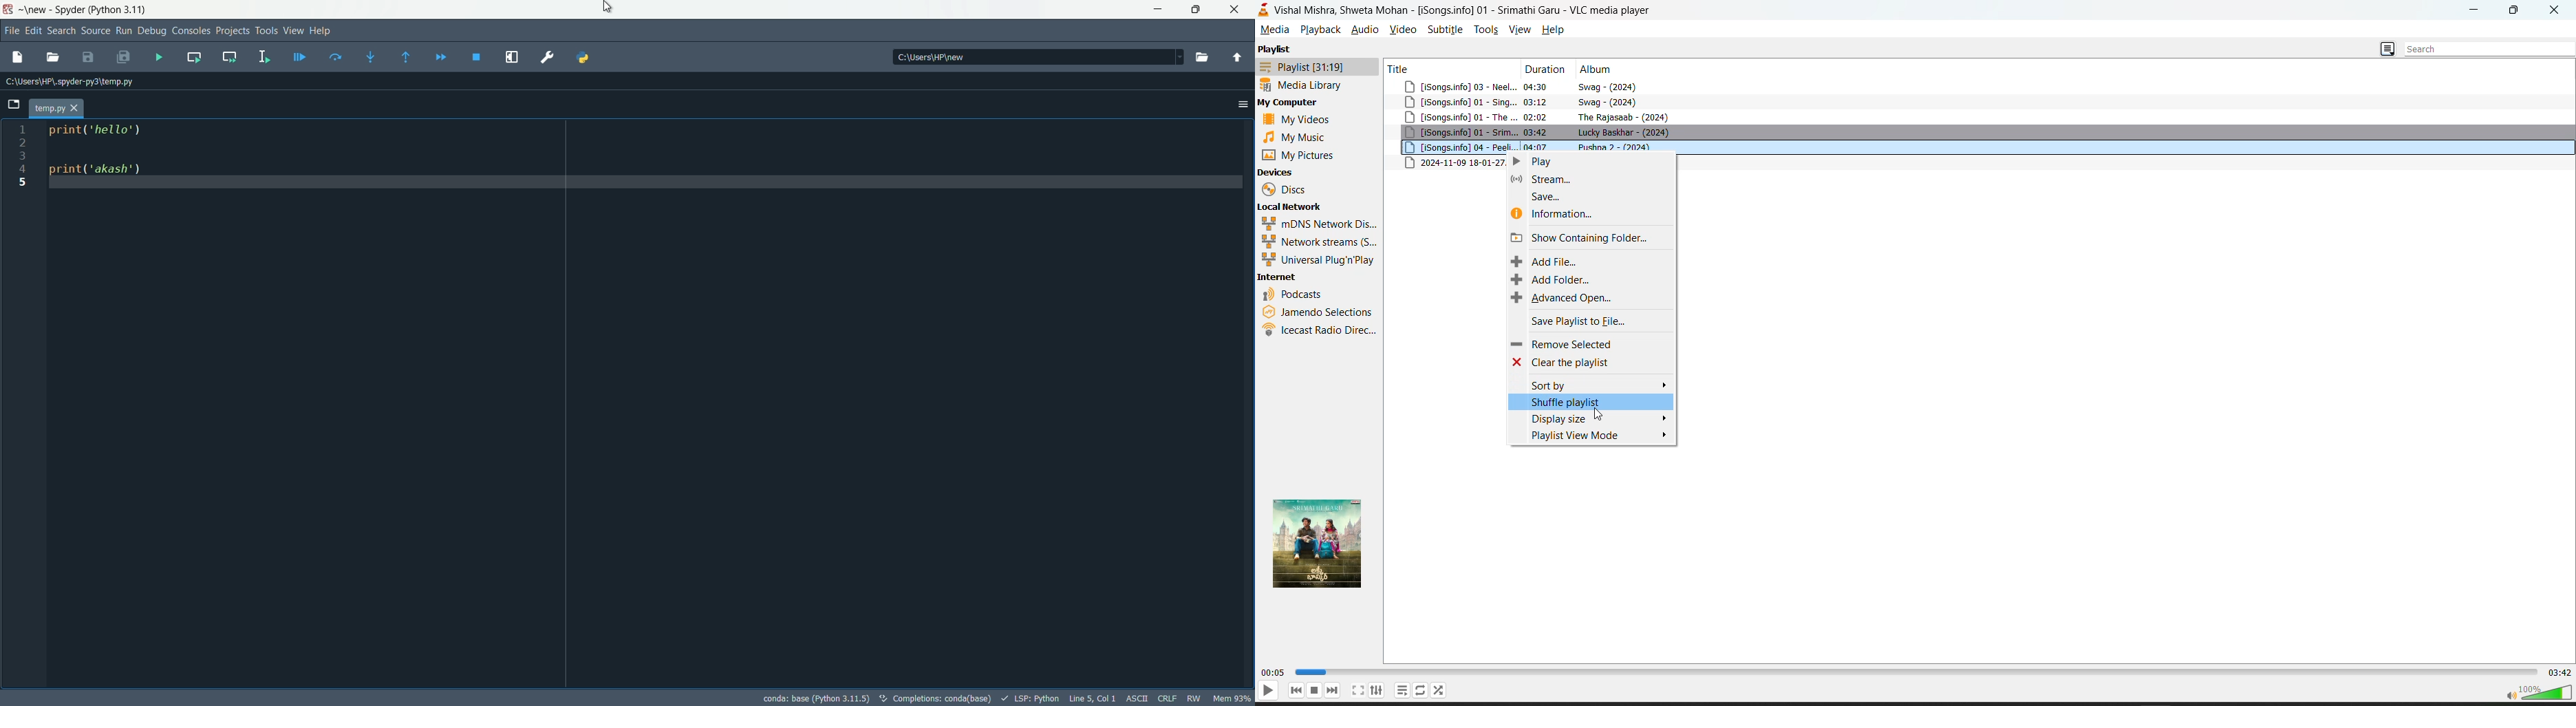 This screenshot has width=2576, height=728. Describe the element at coordinates (1596, 436) in the screenshot. I see `playlist view mode` at that location.